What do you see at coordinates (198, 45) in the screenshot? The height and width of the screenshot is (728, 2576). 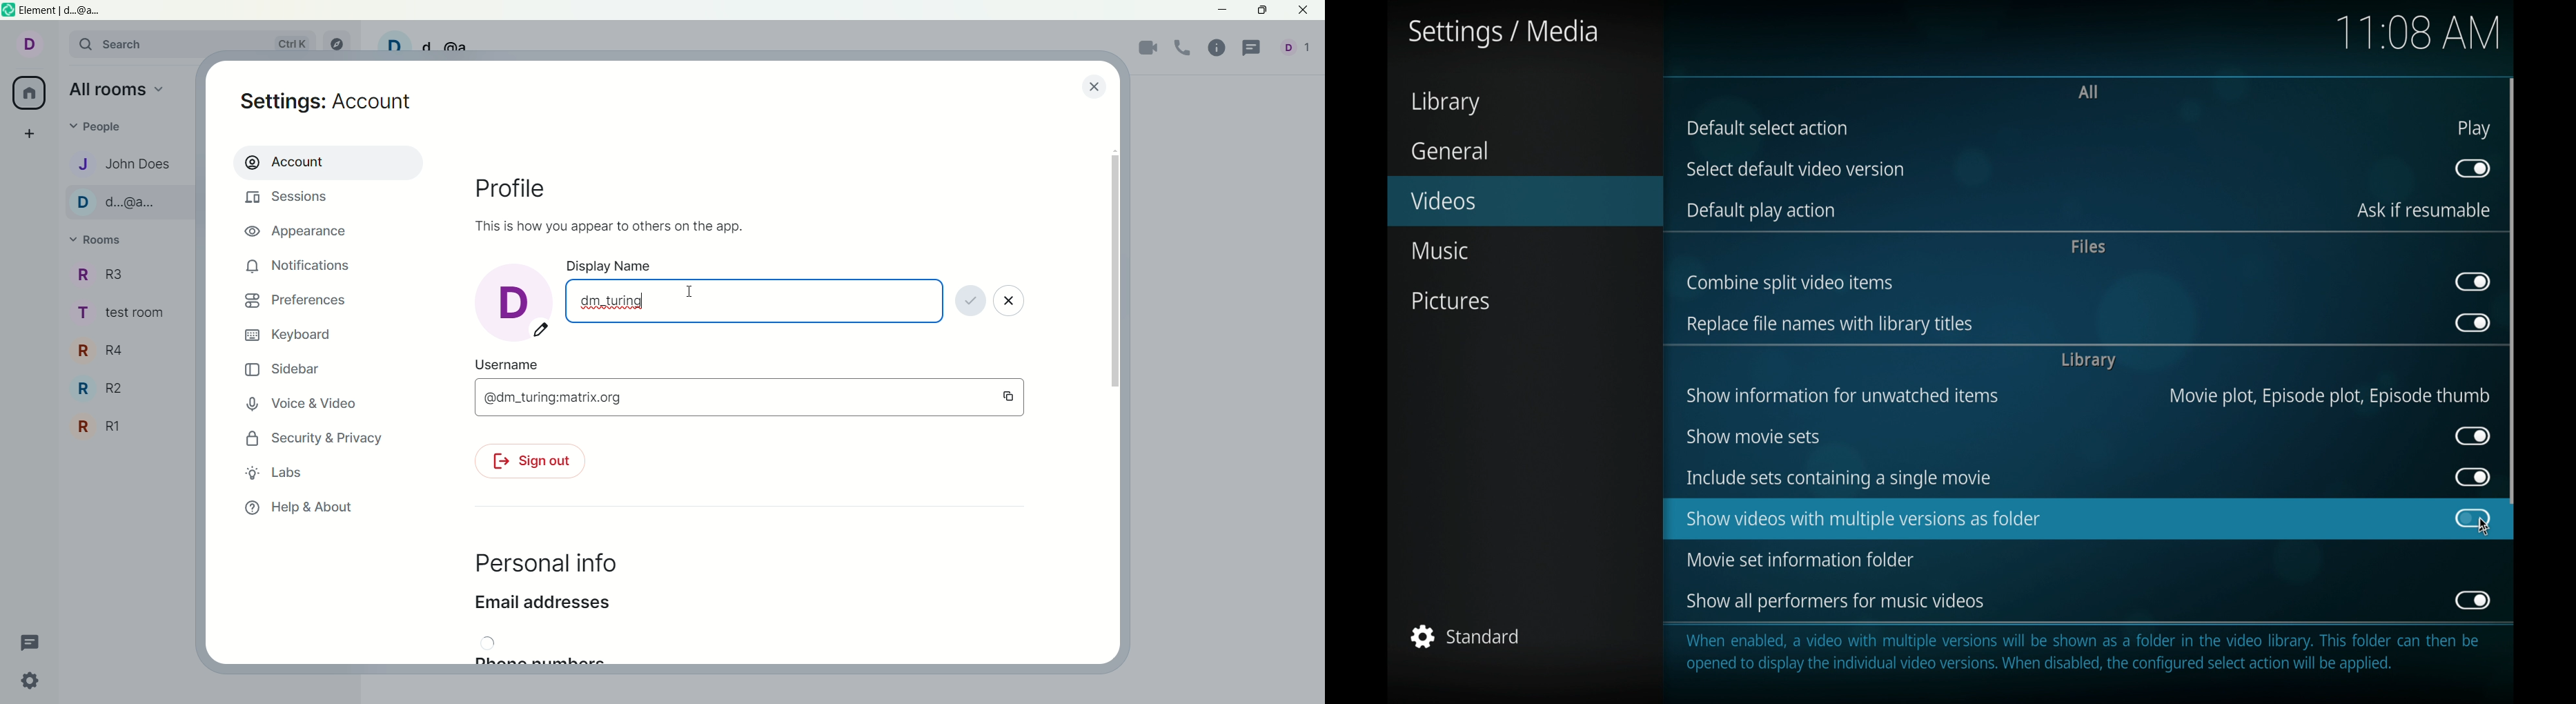 I see `search` at bounding box center [198, 45].